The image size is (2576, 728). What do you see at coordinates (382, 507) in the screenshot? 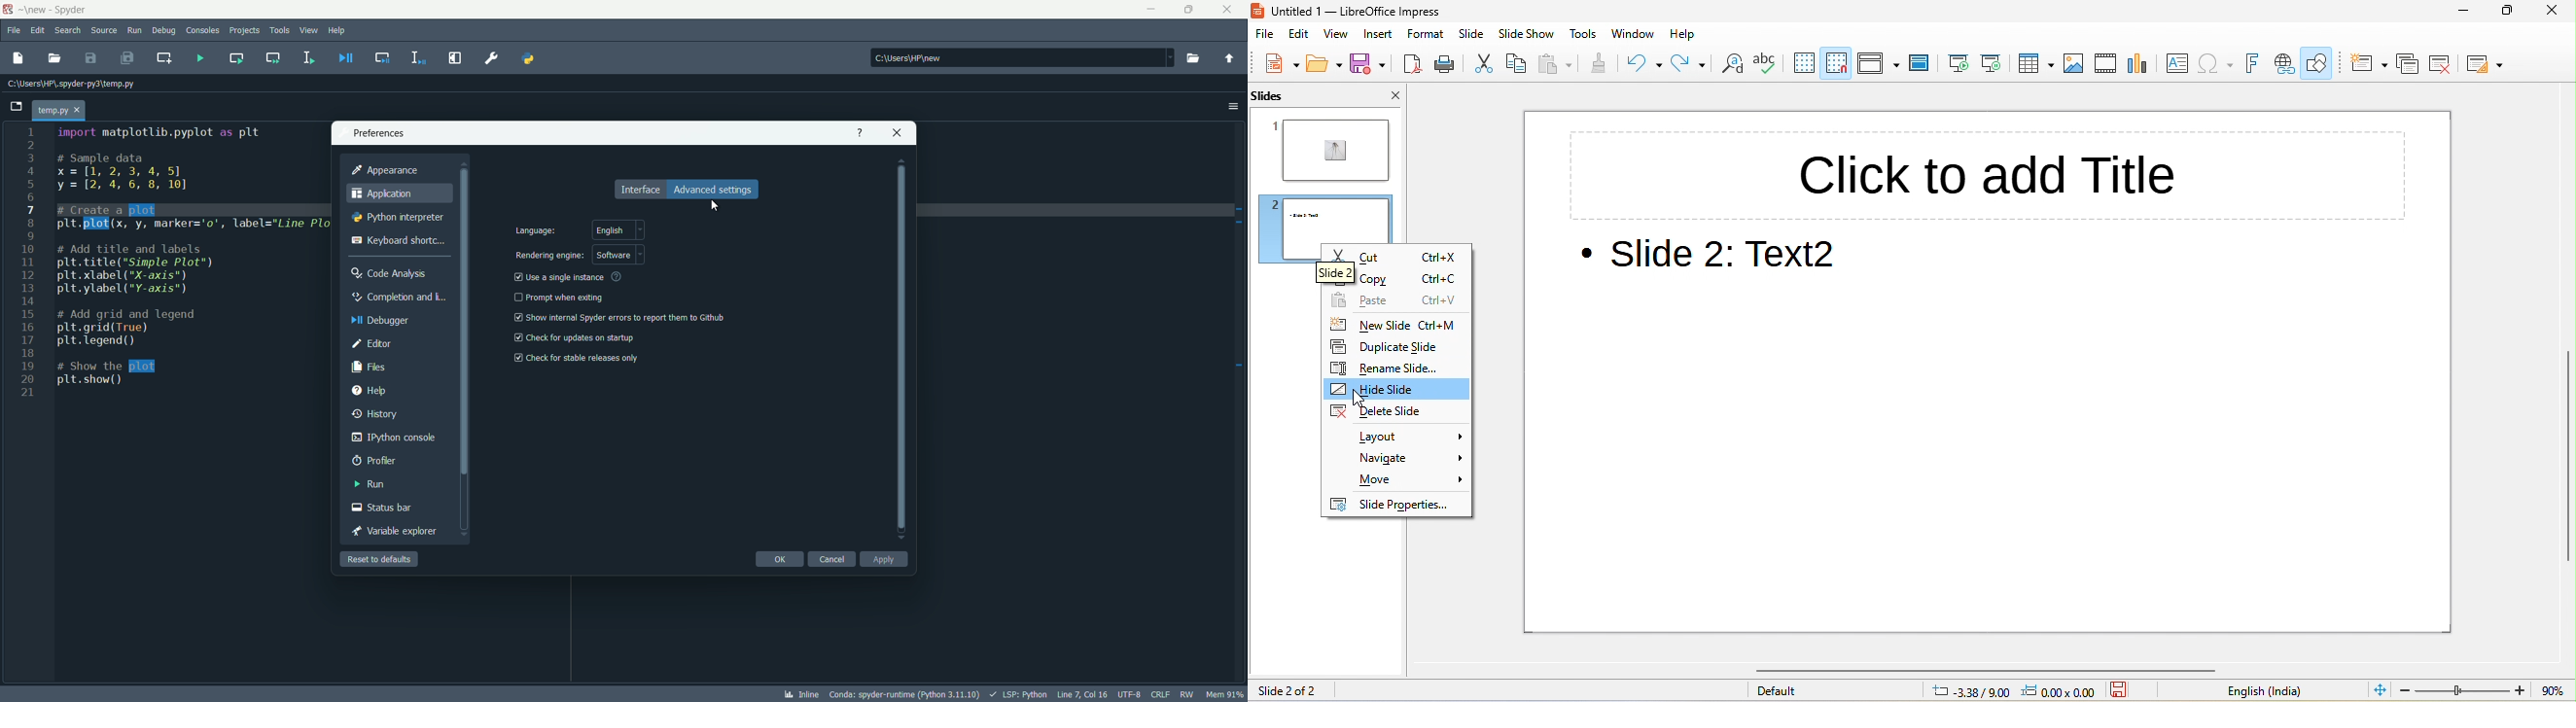
I see `status bar` at bounding box center [382, 507].